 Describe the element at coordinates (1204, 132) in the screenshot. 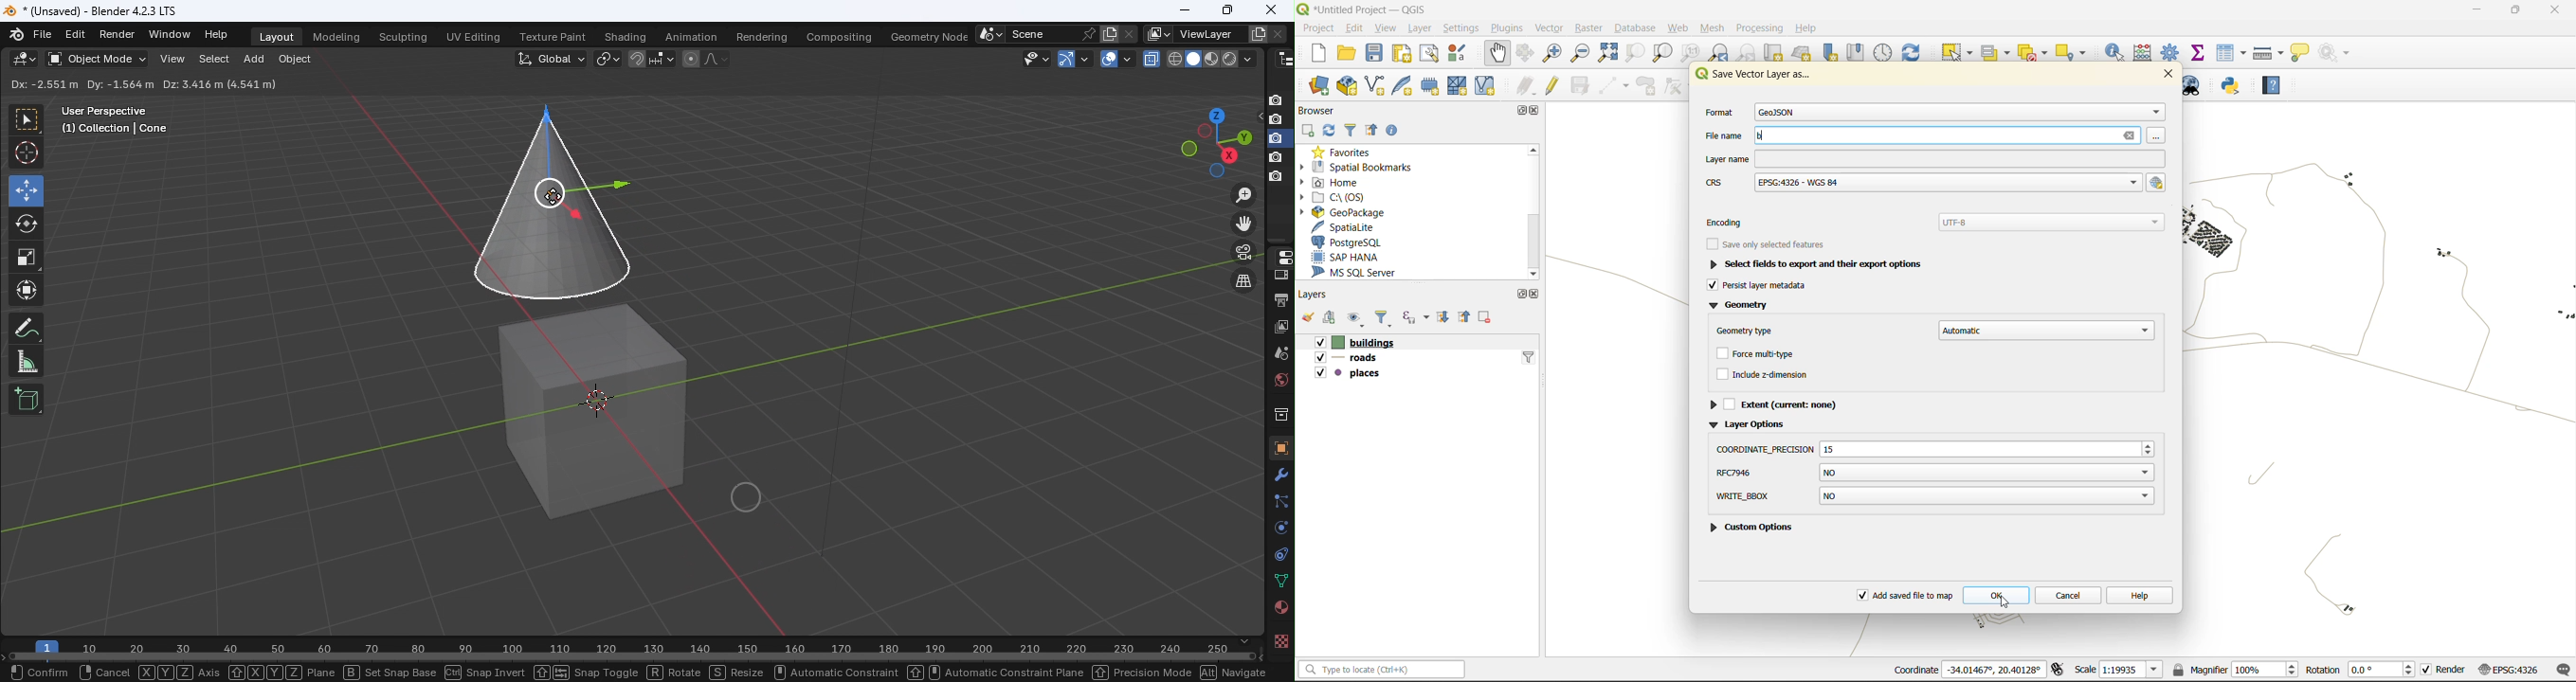

I see `Rotate the view` at that location.